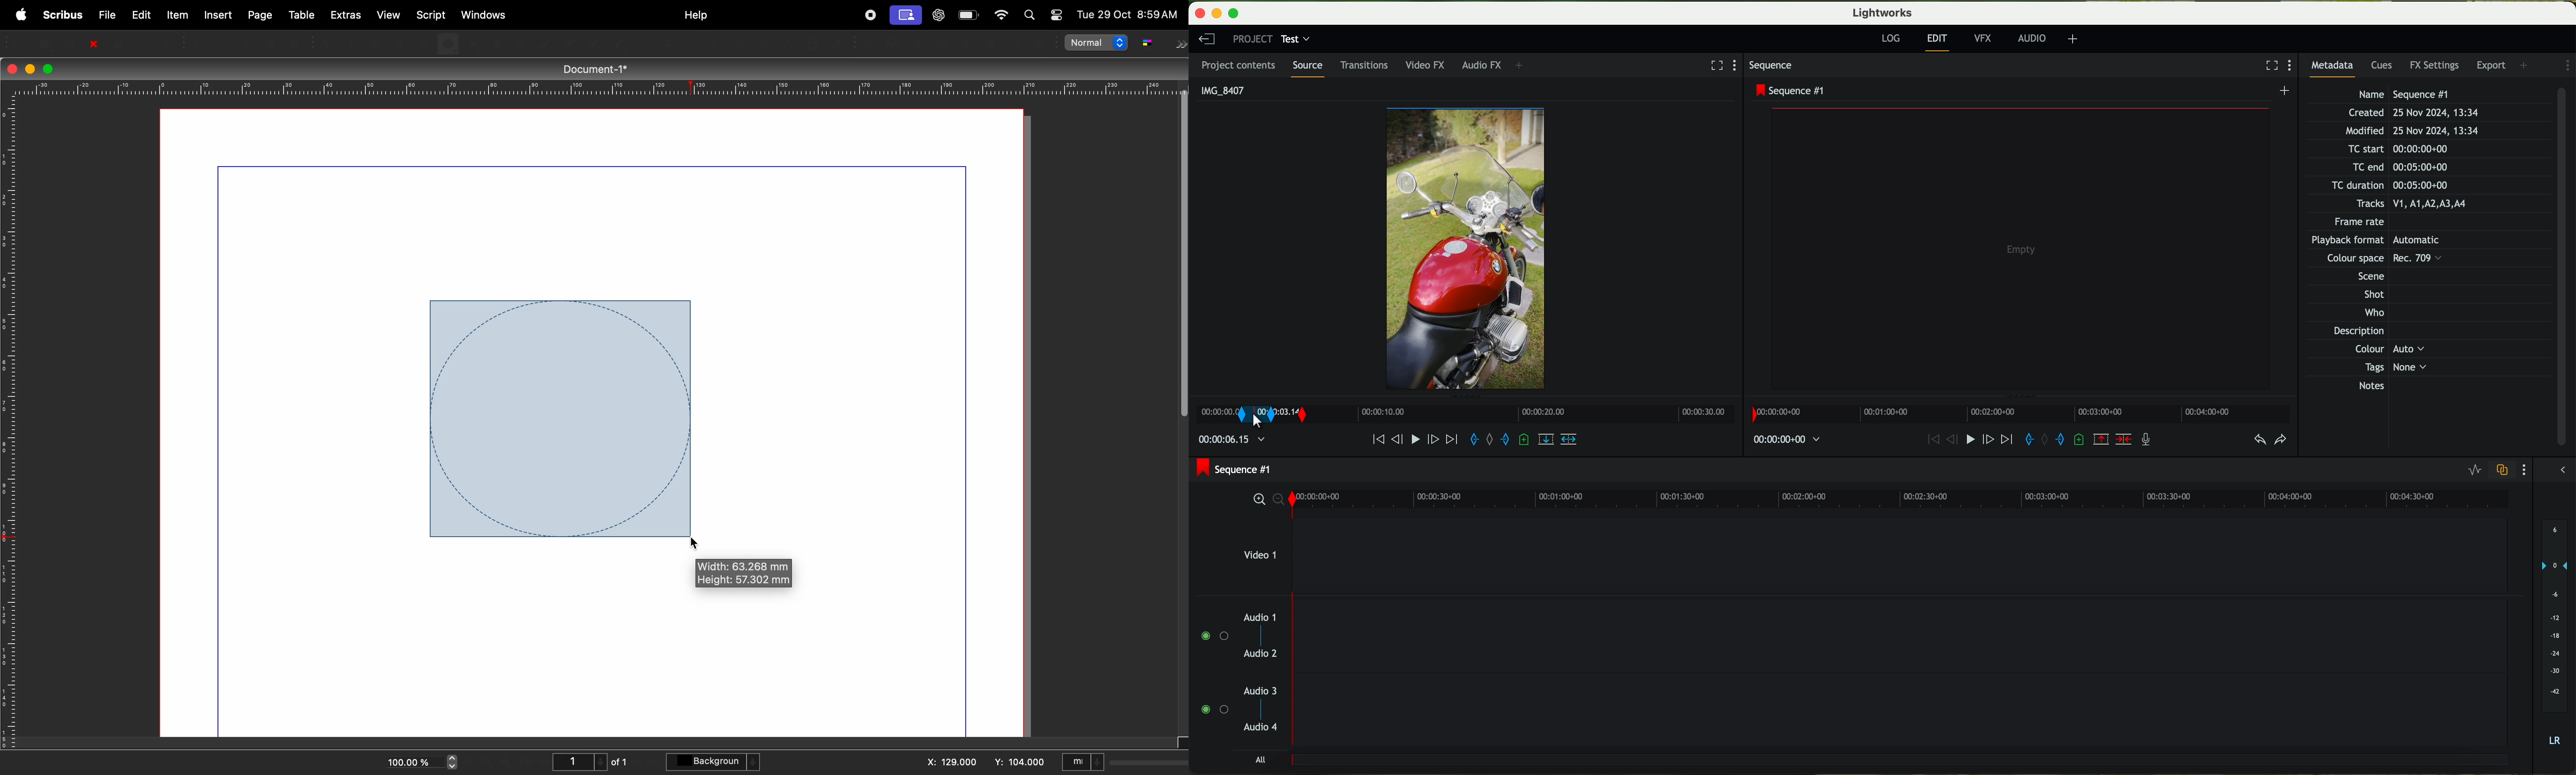  I want to click on transition, so click(1268, 416).